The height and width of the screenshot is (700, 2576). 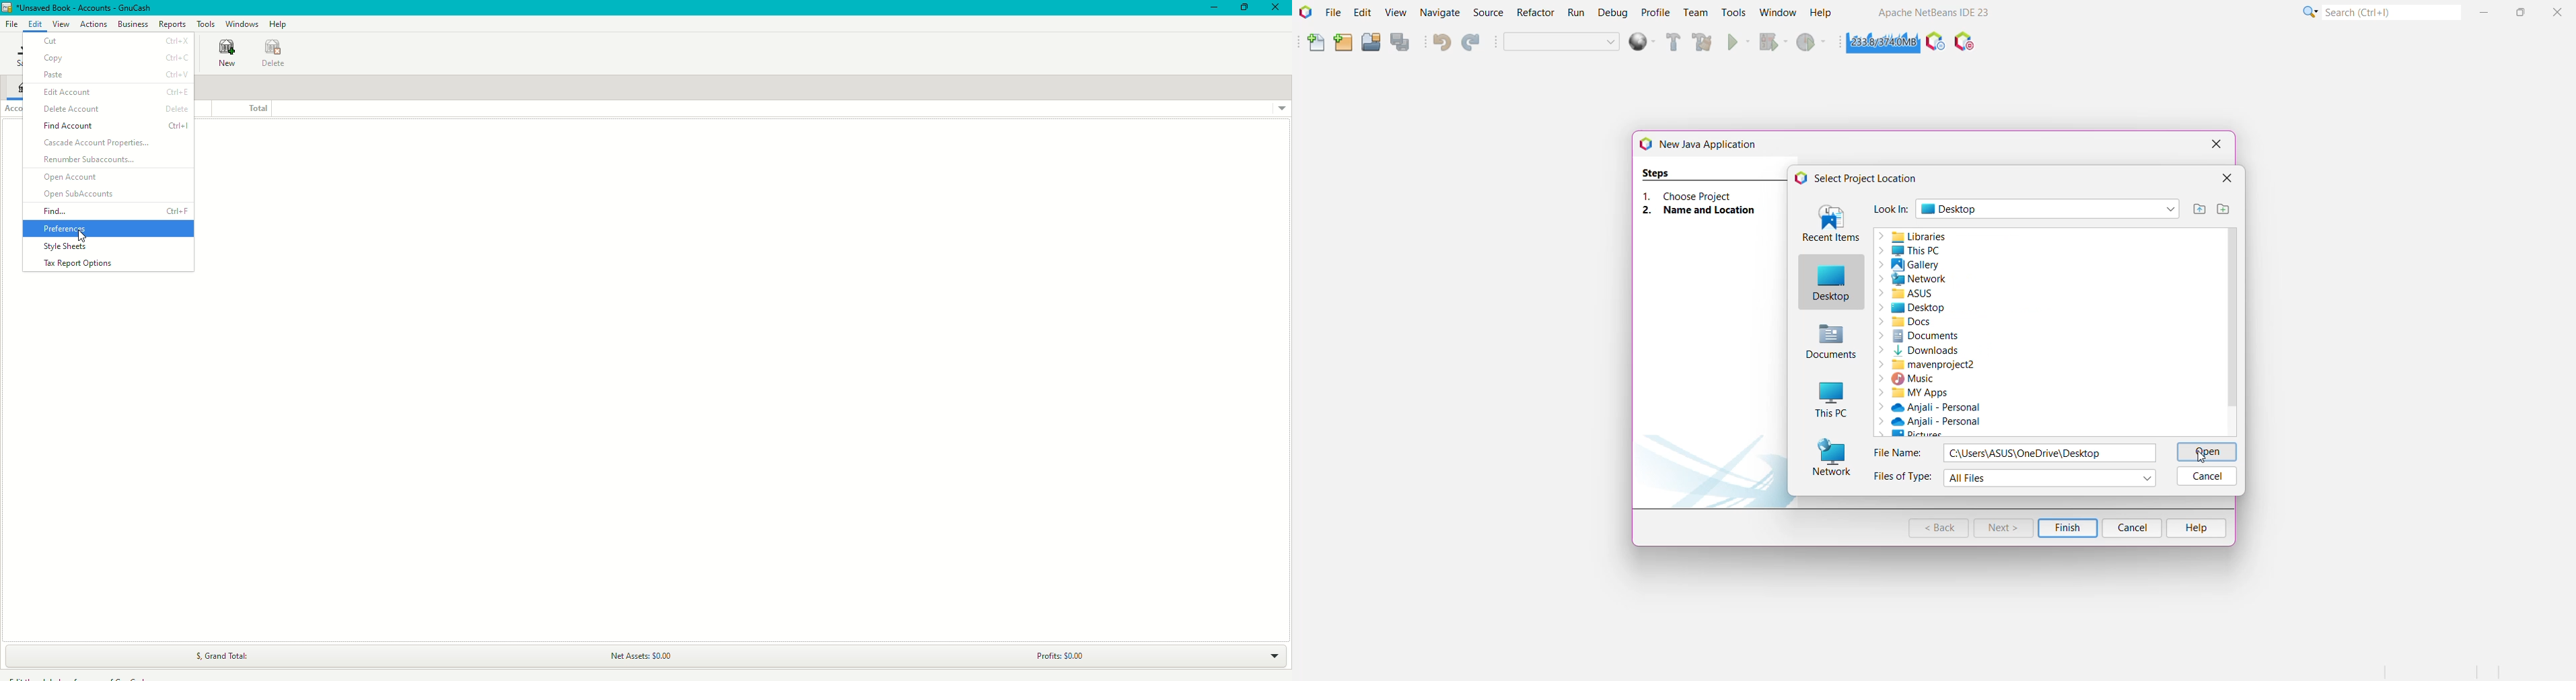 What do you see at coordinates (2392, 14) in the screenshot?
I see `Search` at bounding box center [2392, 14].